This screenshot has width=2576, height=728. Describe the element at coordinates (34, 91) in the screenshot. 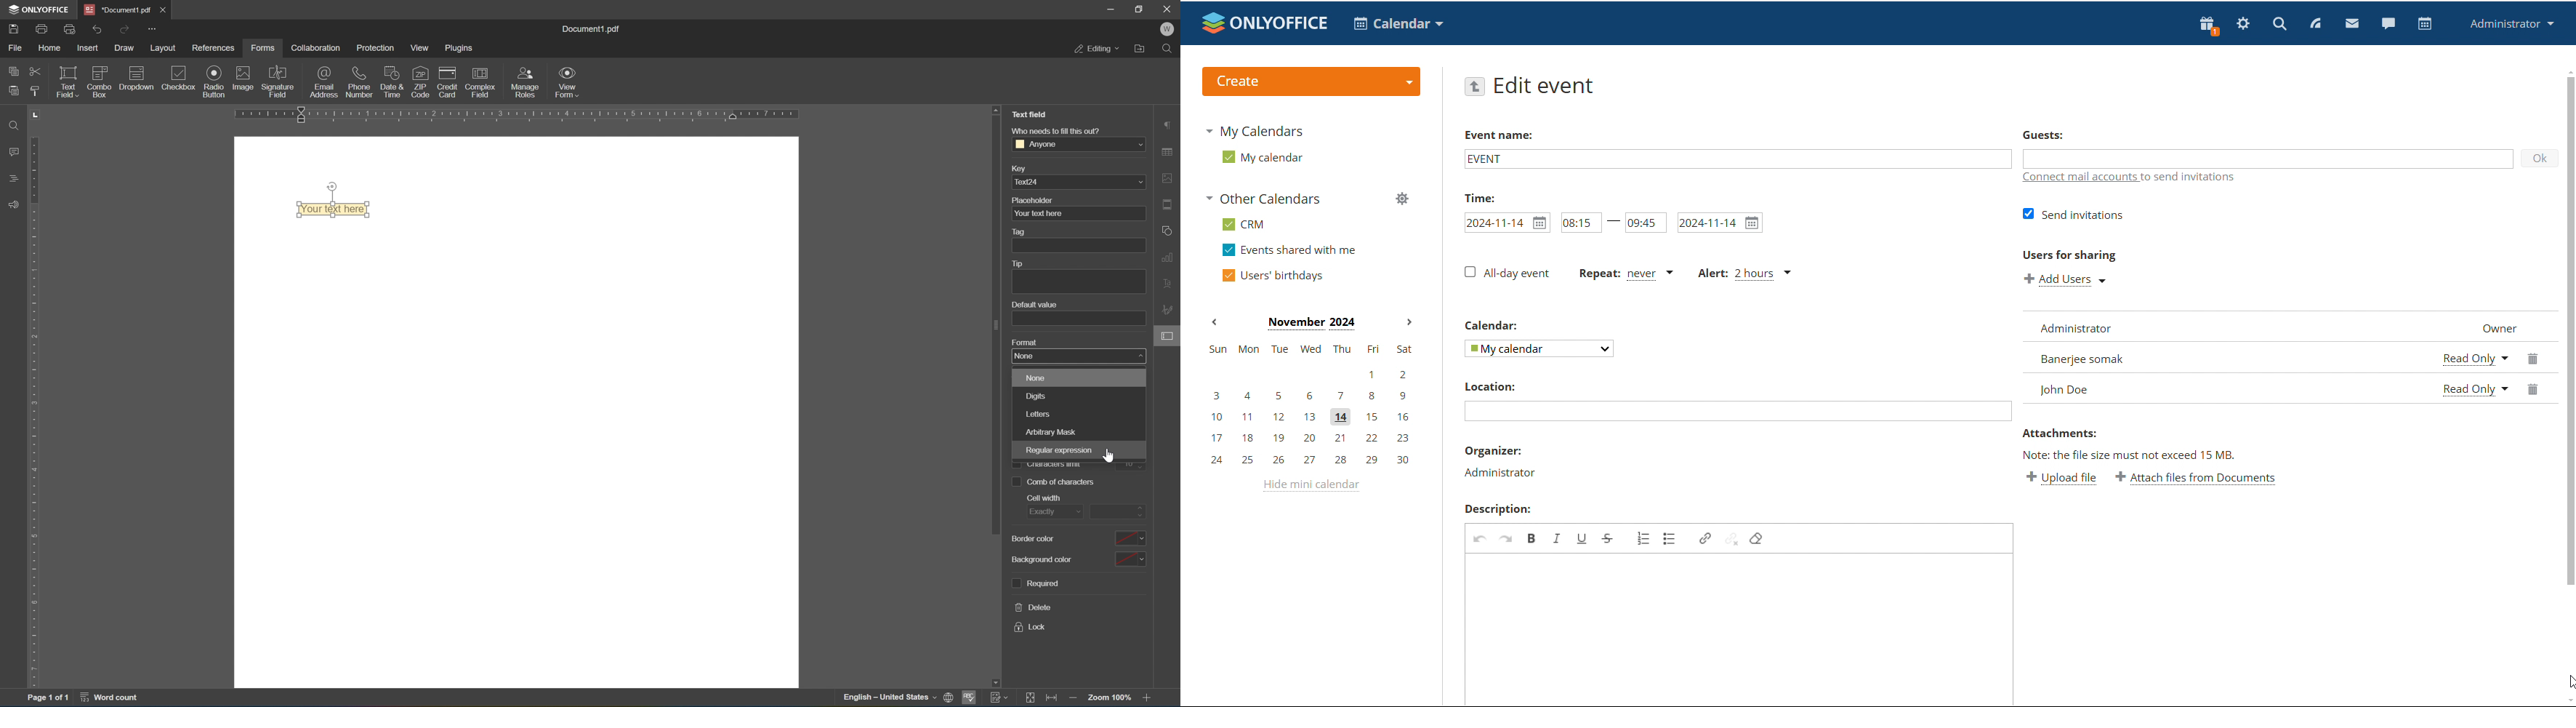

I see `copy style` at that location.